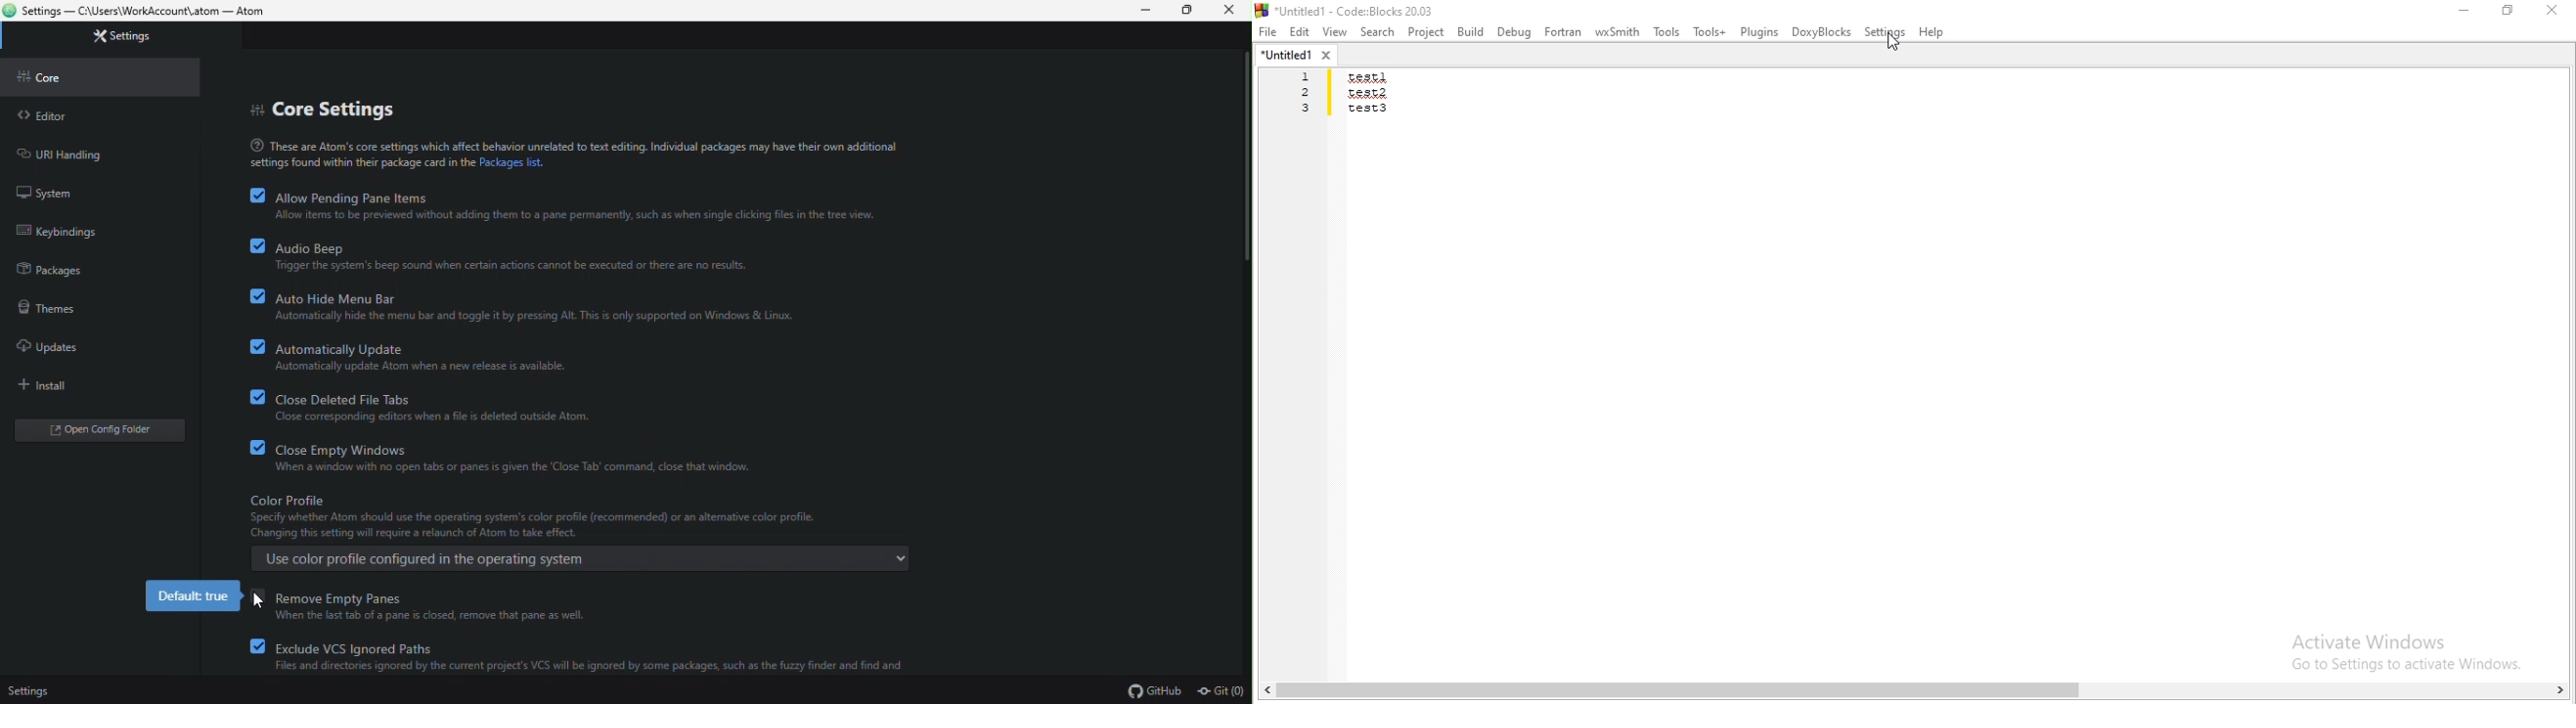 This screenshot has height=728, width=2576. I want to click on install, so click(37, 384).